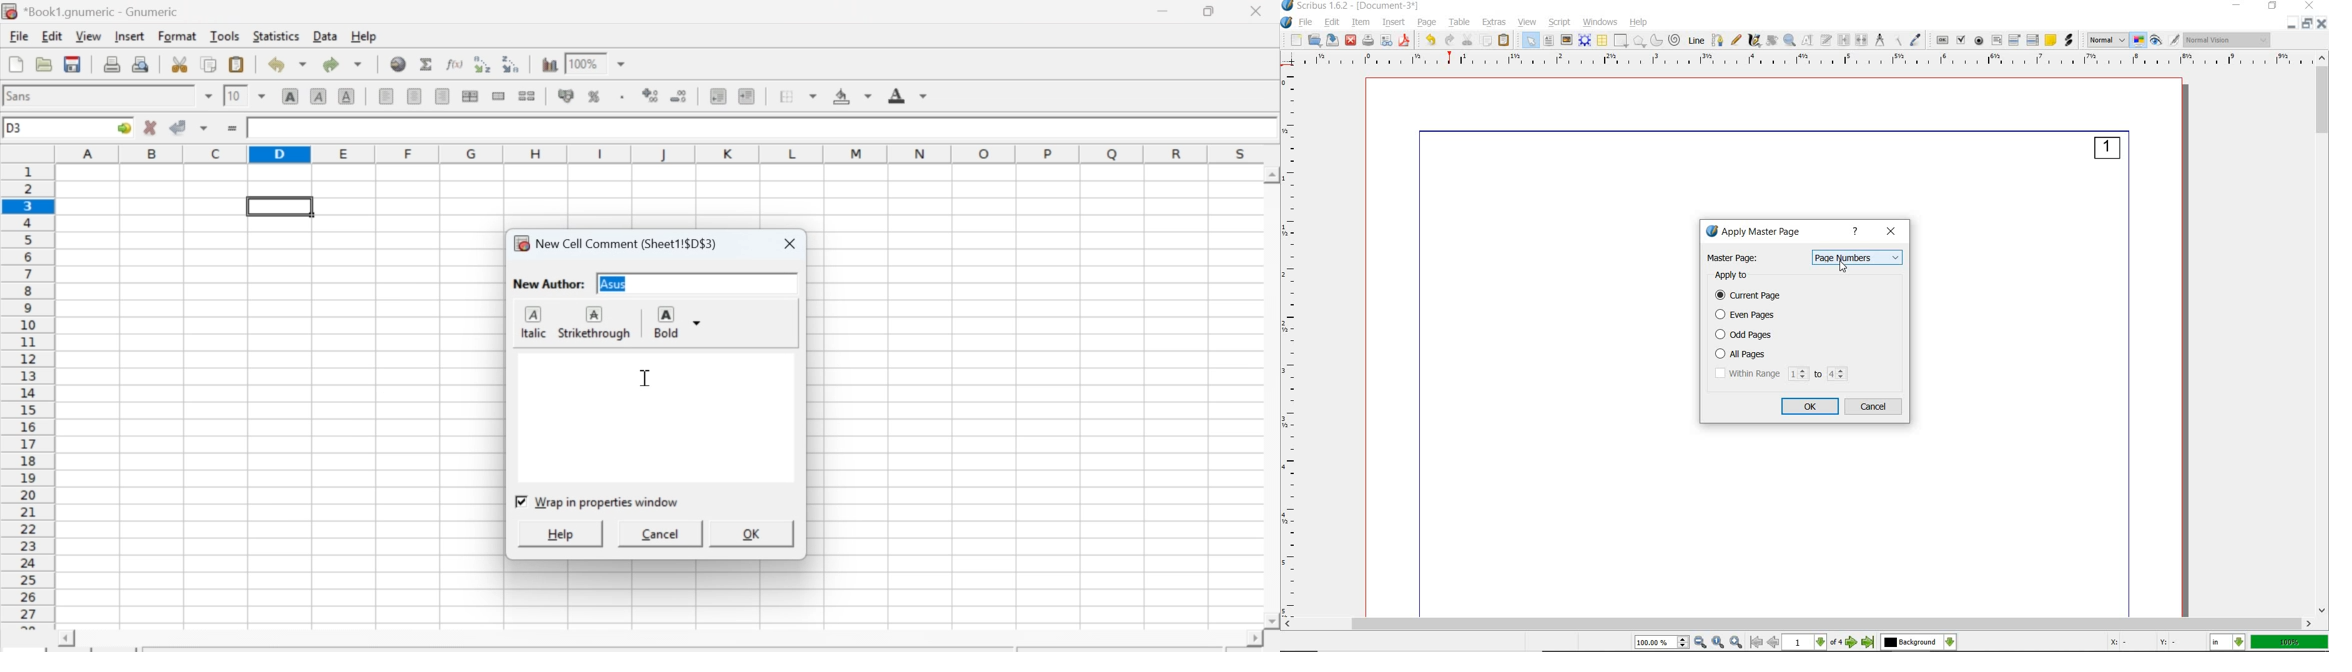 This screenshot has height=672, width=2352. Describe the element at coordinates (1532, 40) in the screenshot. I see `select` at that location.